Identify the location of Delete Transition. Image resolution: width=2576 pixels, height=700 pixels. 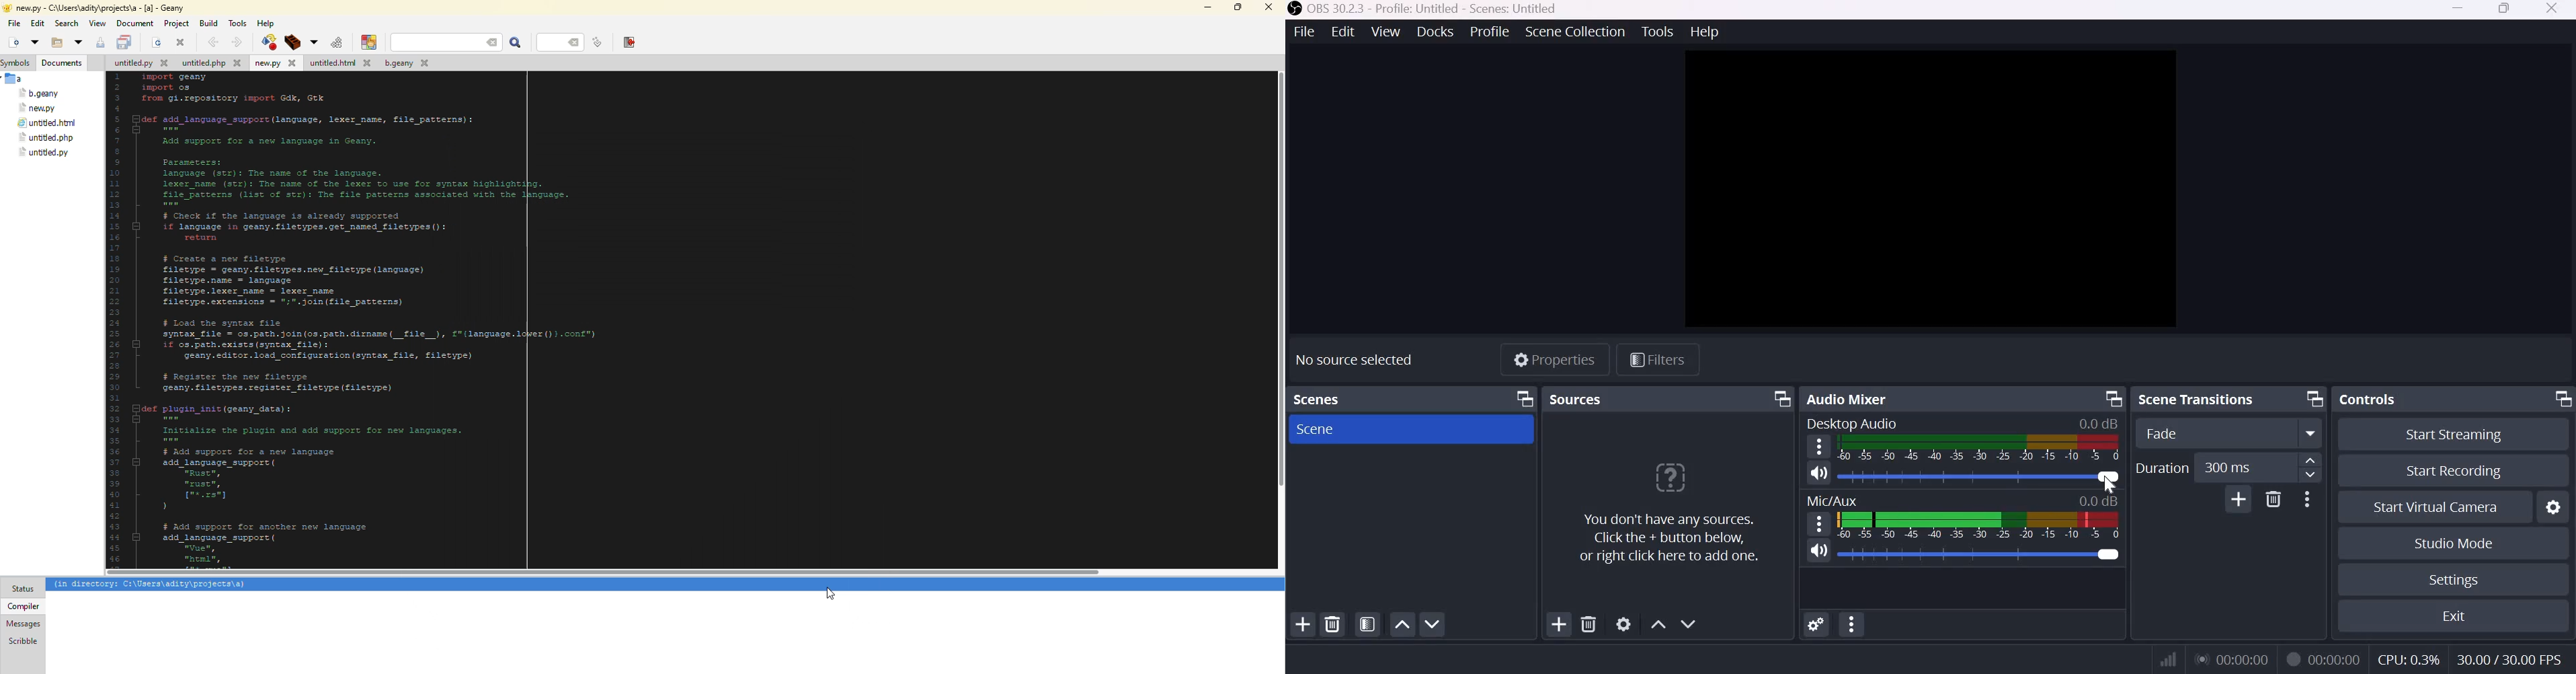
(2273, 499).